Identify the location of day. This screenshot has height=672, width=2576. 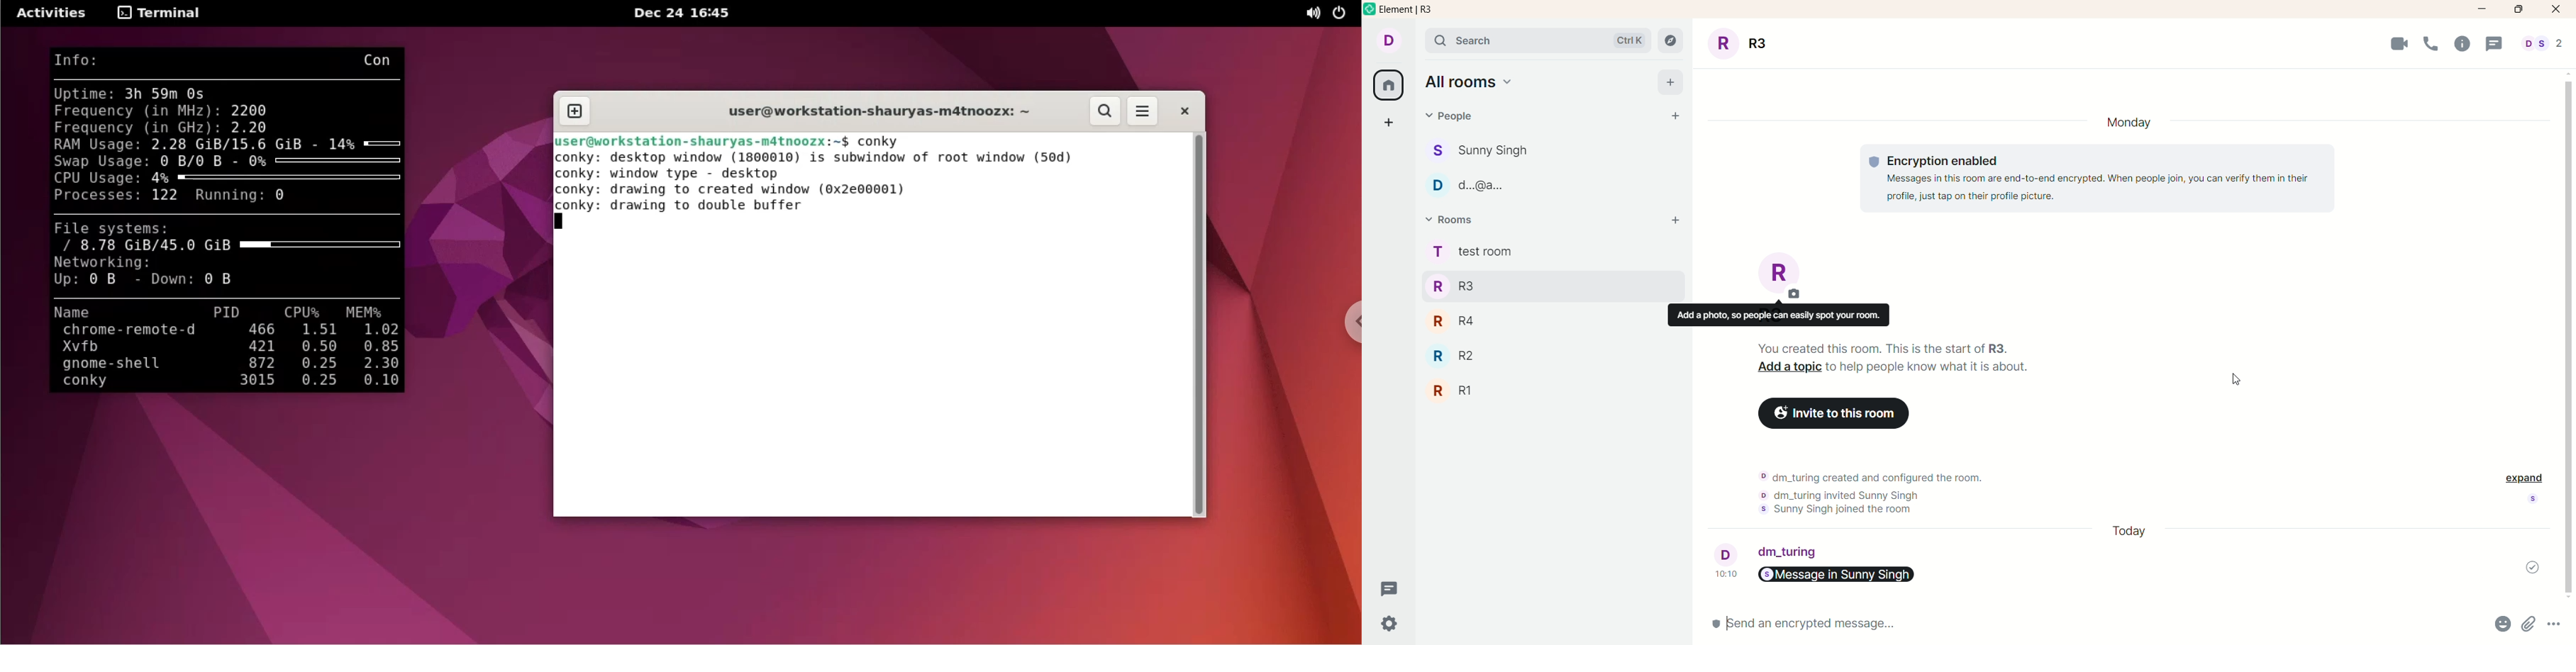
(2127, 530).